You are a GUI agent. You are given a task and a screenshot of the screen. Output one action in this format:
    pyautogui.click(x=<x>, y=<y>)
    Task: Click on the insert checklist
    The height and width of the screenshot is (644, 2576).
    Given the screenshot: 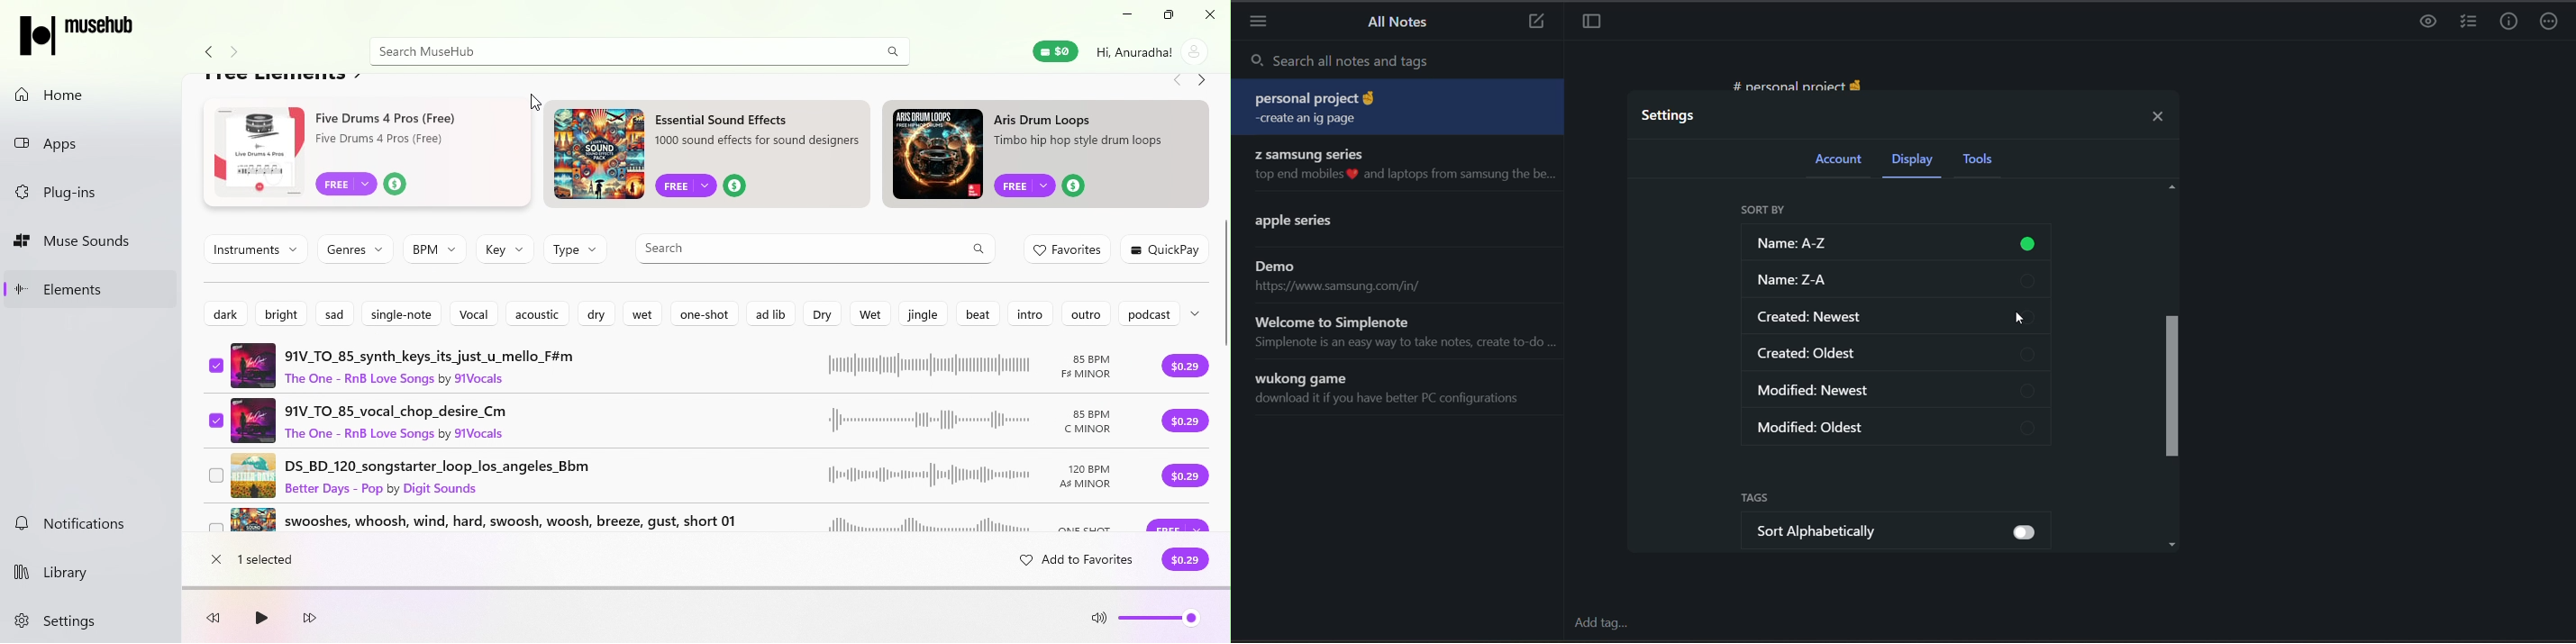 What is the action you would take?
    pyautogui.click(x=2469, y=22)
    